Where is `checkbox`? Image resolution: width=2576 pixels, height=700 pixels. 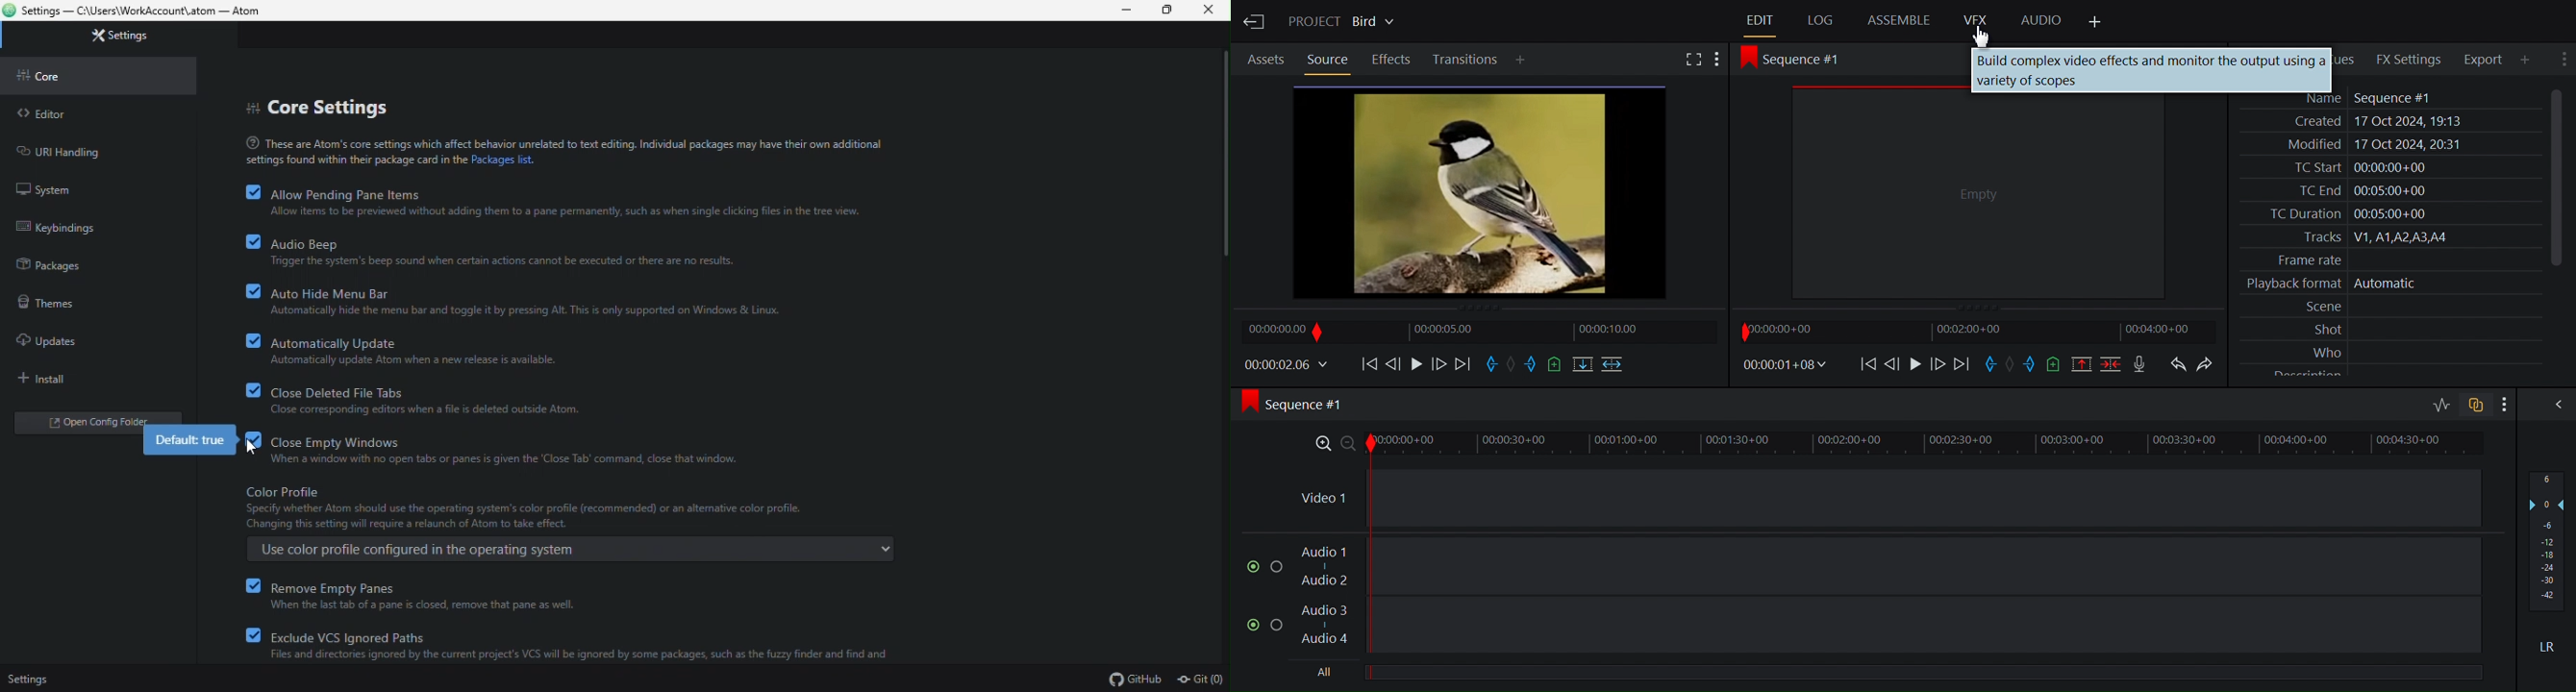
checkbox is located at coordinates (250, 243).